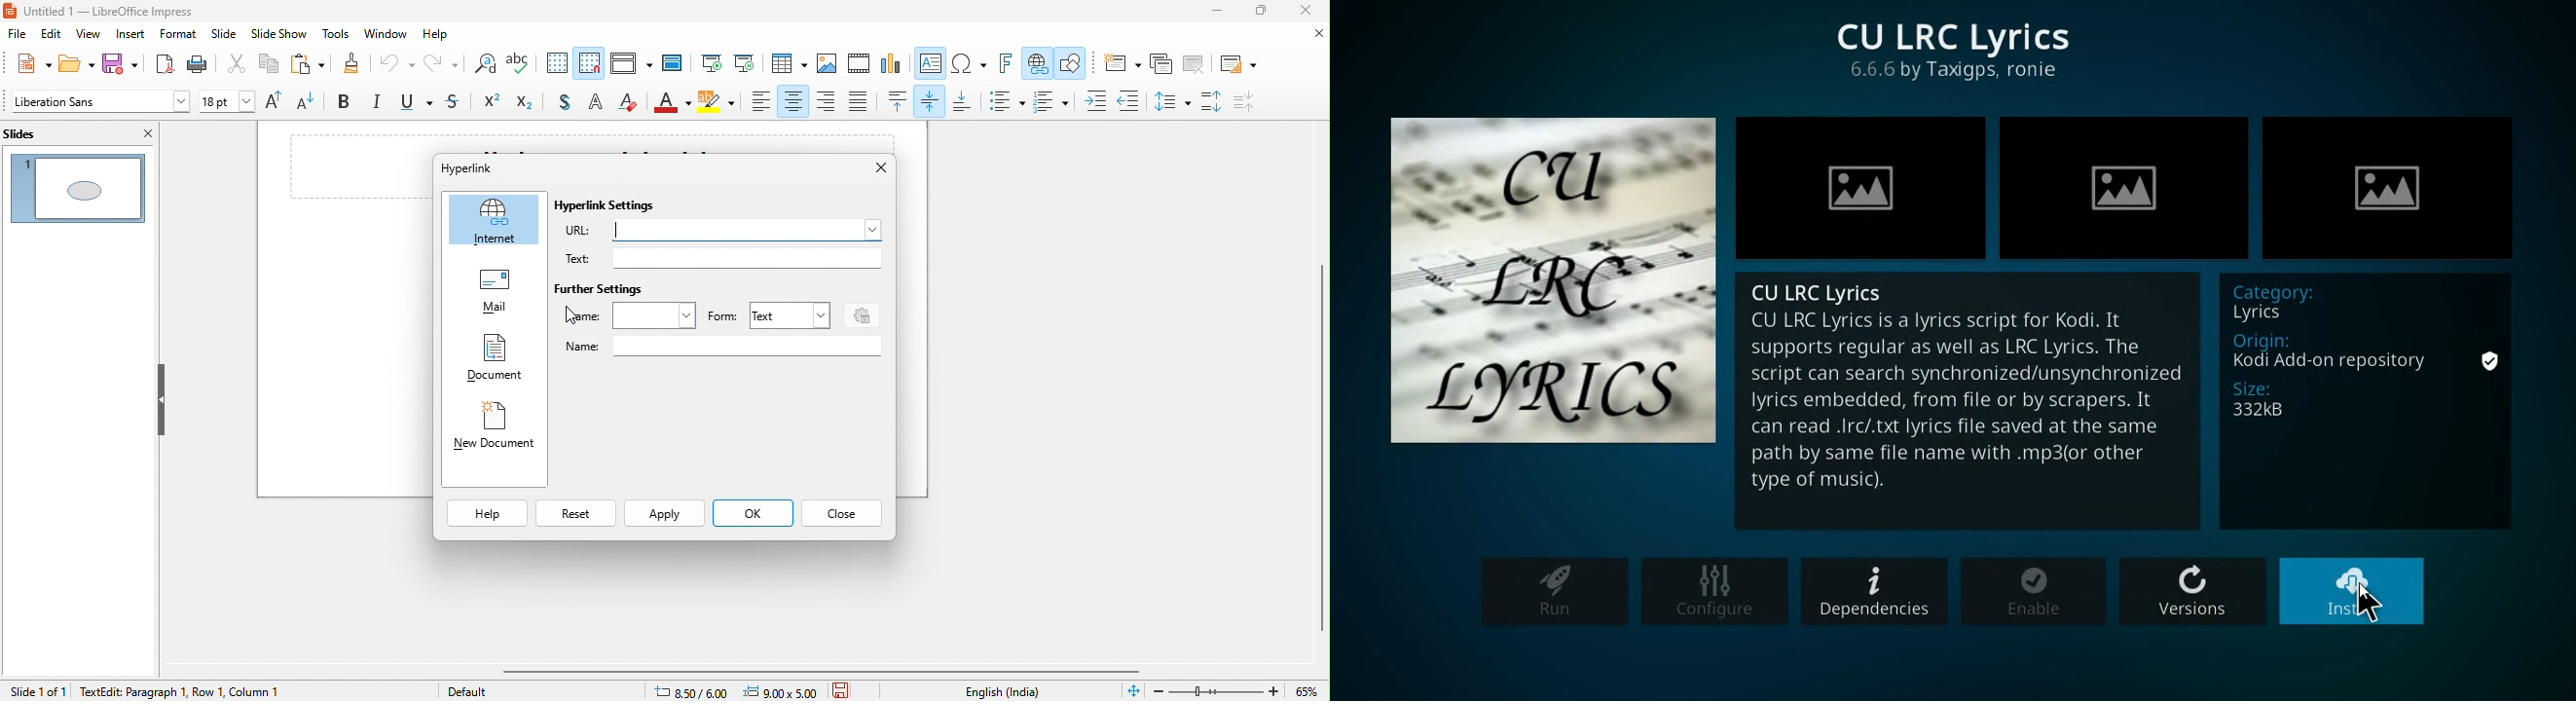 The image size is (2576, 728). I want to click on slide 1, so click(78, 186).